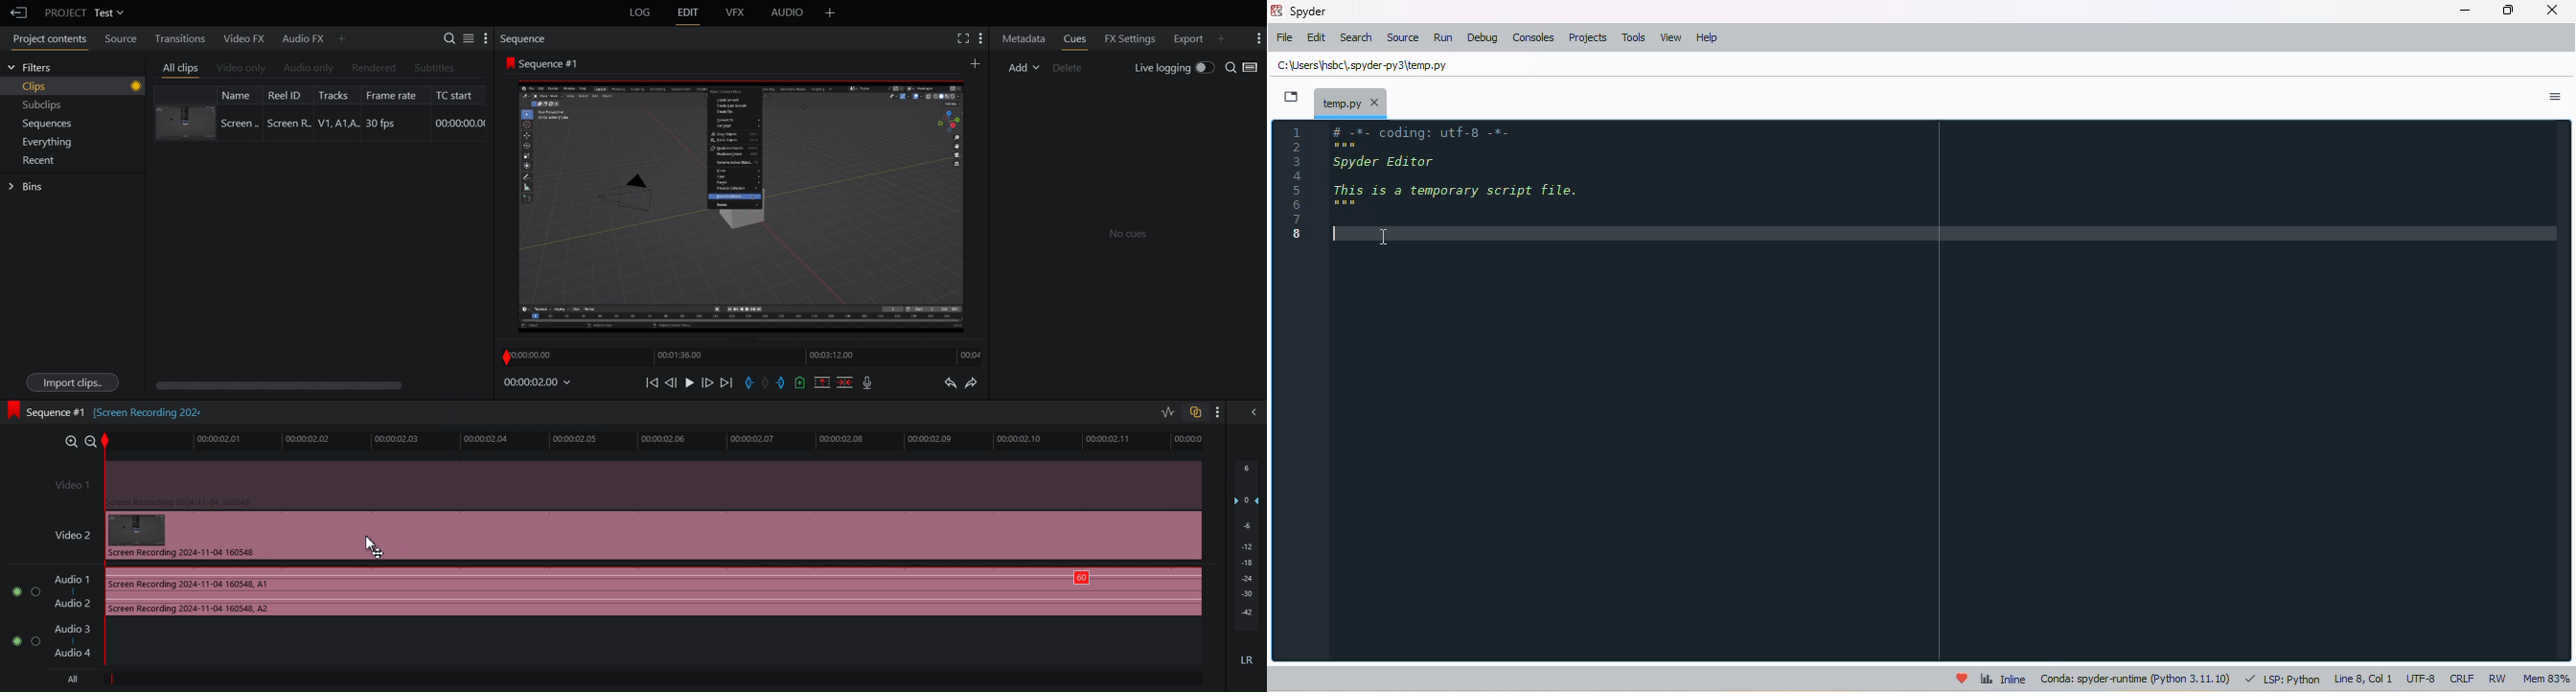 This screenshot has width=2576, height=700. What do you see at coordinates (638, 13) in the screenshot?
I see `Log ` at bounding box center [638, 13].